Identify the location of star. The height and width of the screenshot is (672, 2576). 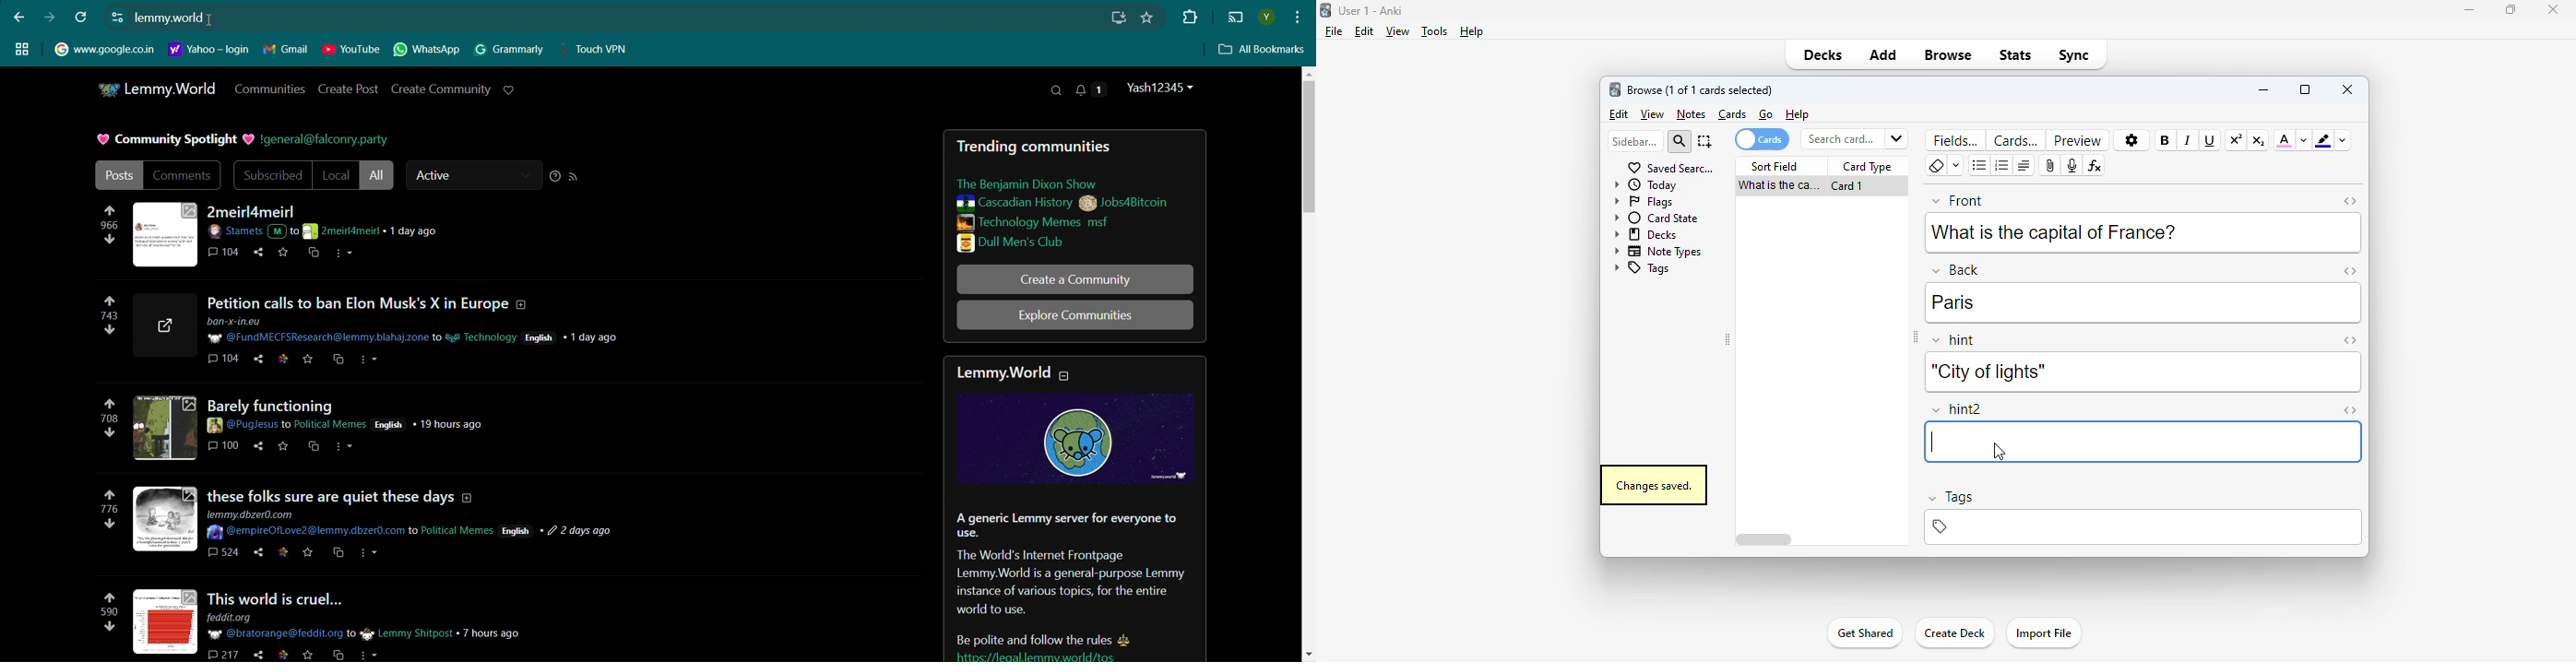
(284, 360).